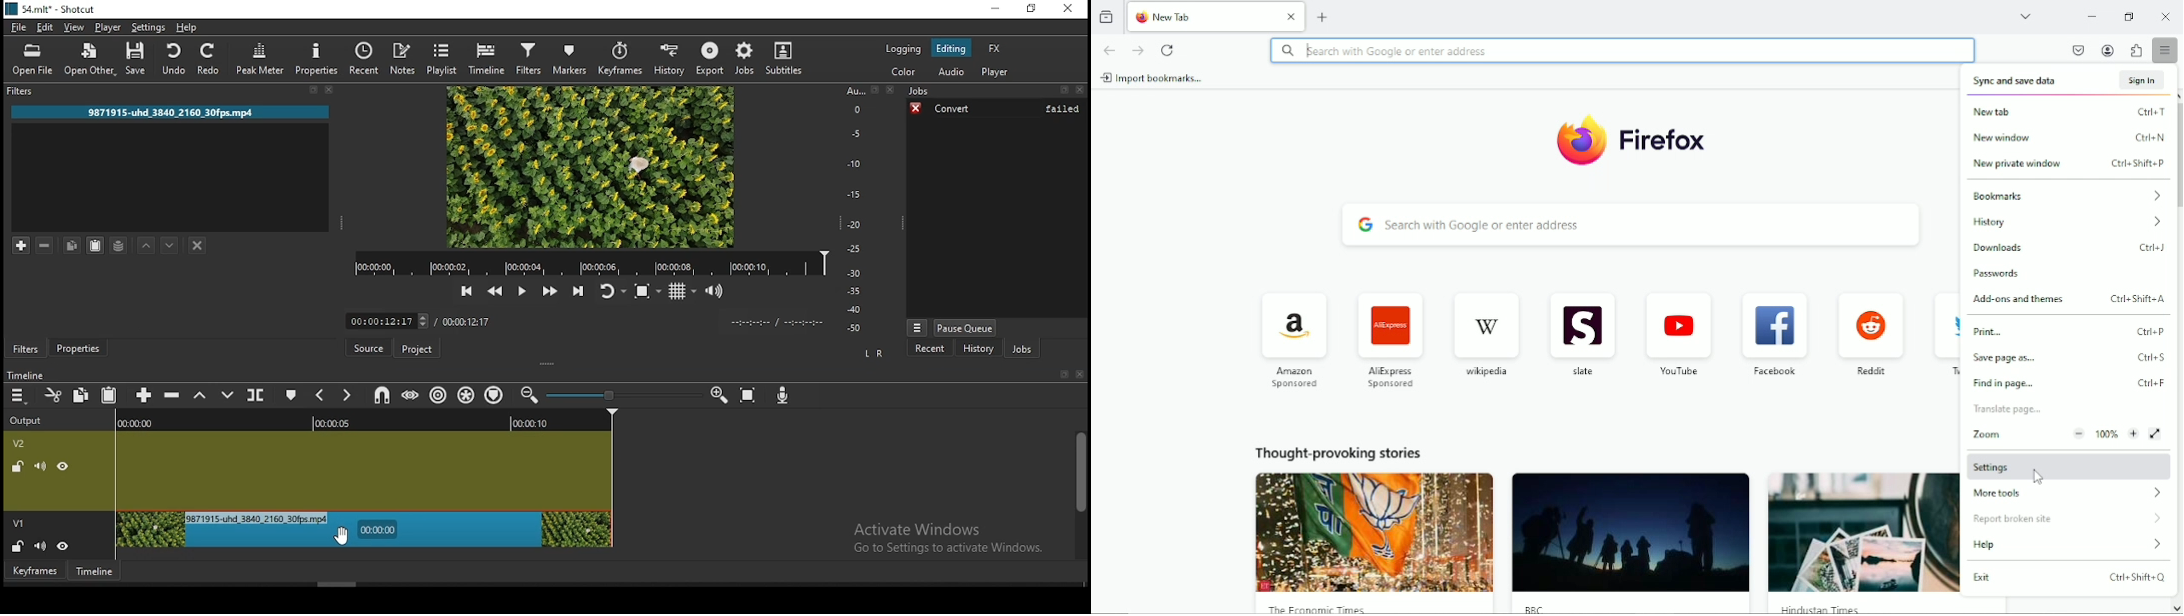 Image resolution: width=2184 pixels, height=616 pixels. Describe the element at coordinates (923, 347) in the screenshot. I see `recent` at that location.